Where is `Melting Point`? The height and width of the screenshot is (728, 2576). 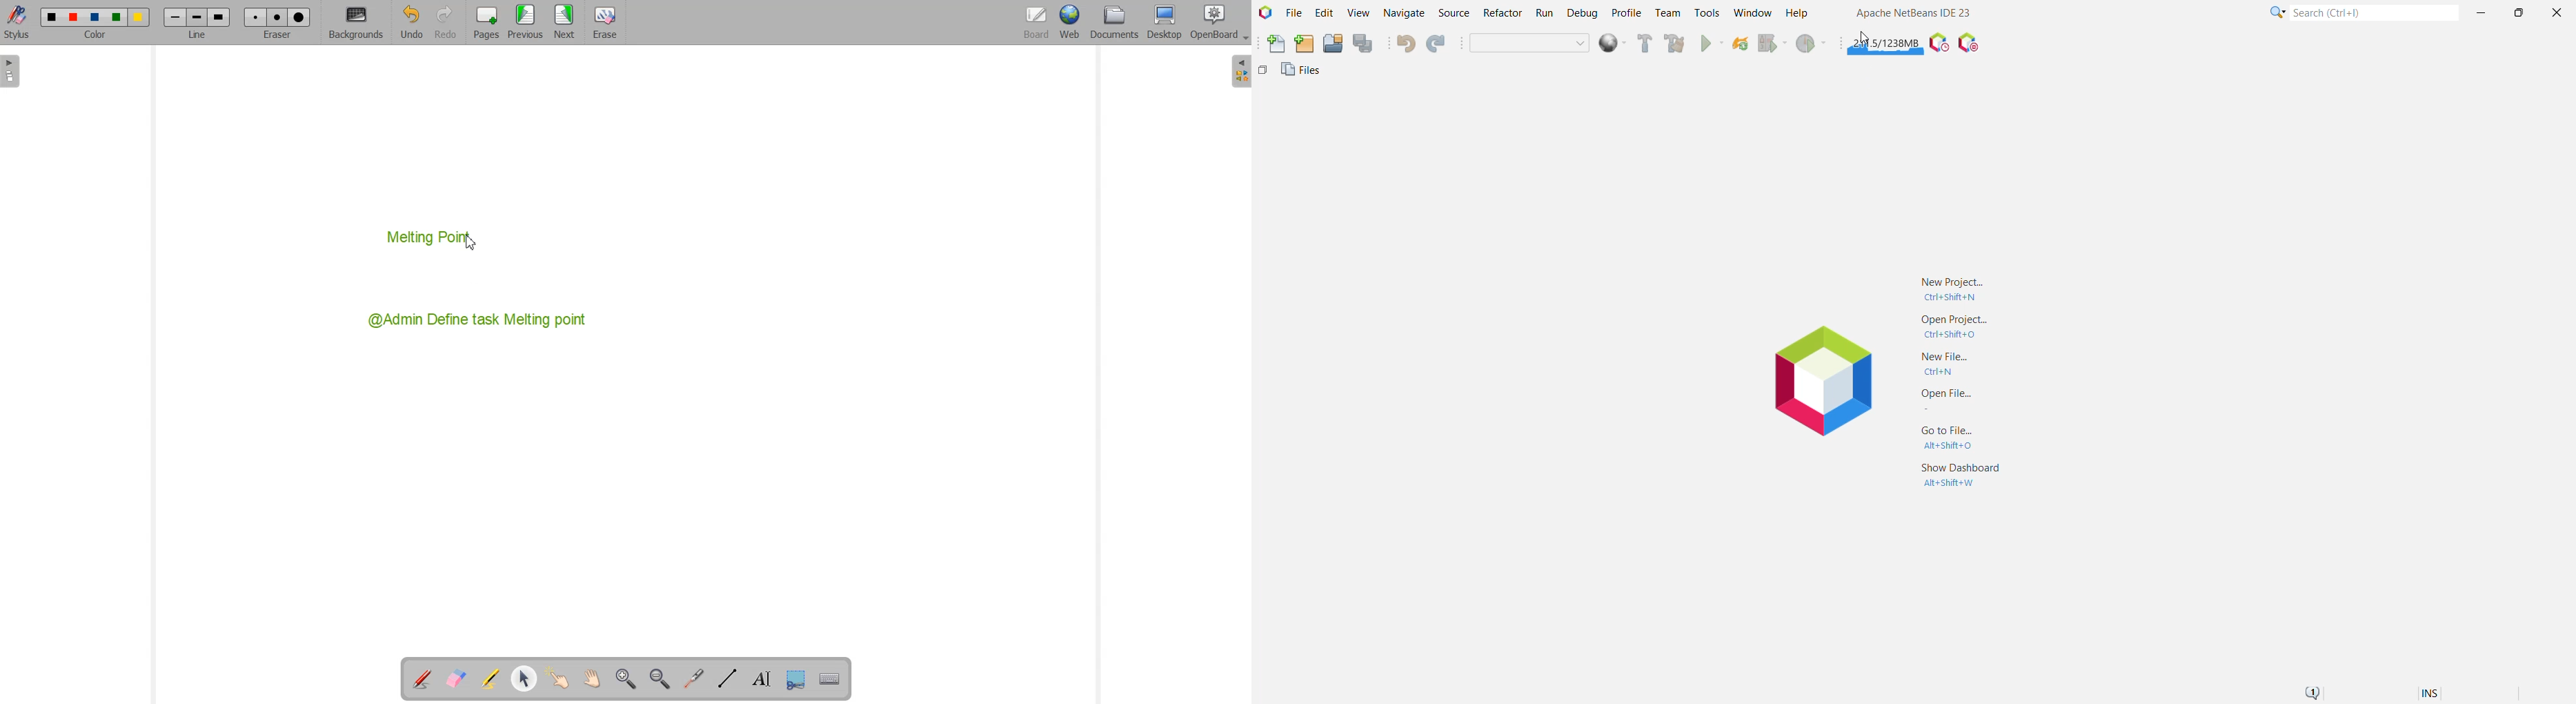 Melting Point is located at coordinates (435, 234).